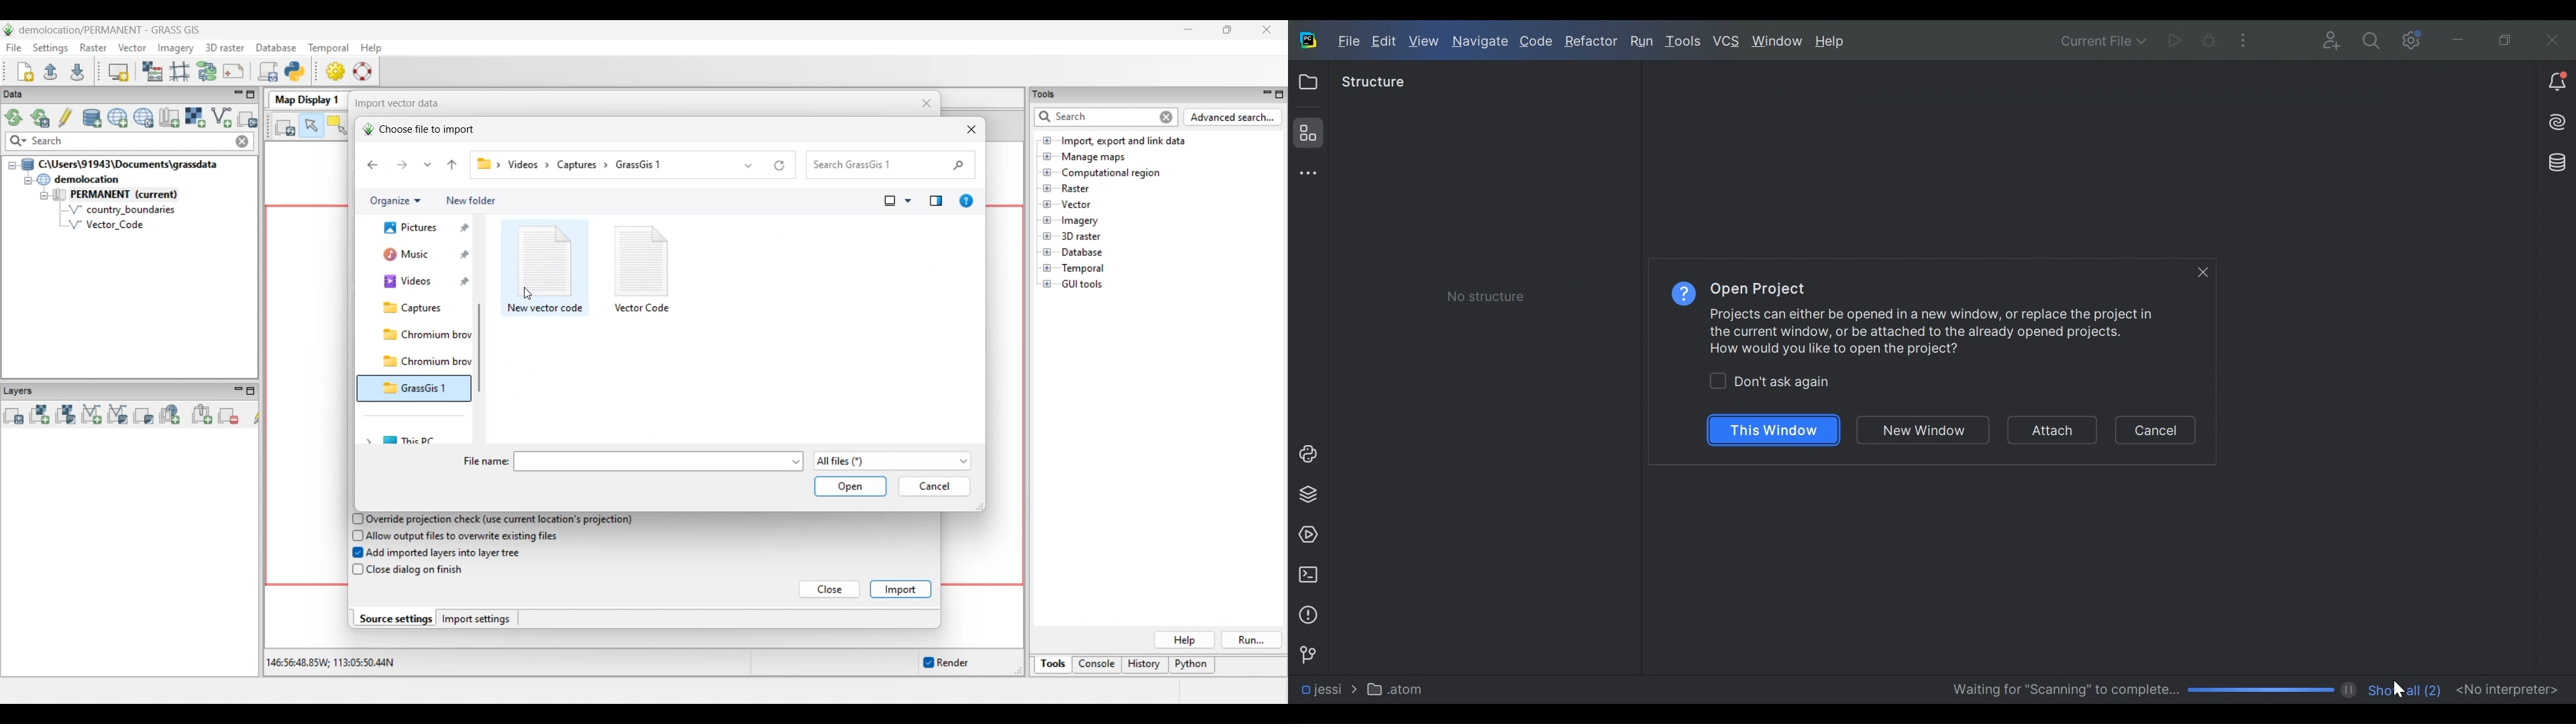 This screenshot has width=2576, height=728. I want to click on Project, so click(1474, 79).